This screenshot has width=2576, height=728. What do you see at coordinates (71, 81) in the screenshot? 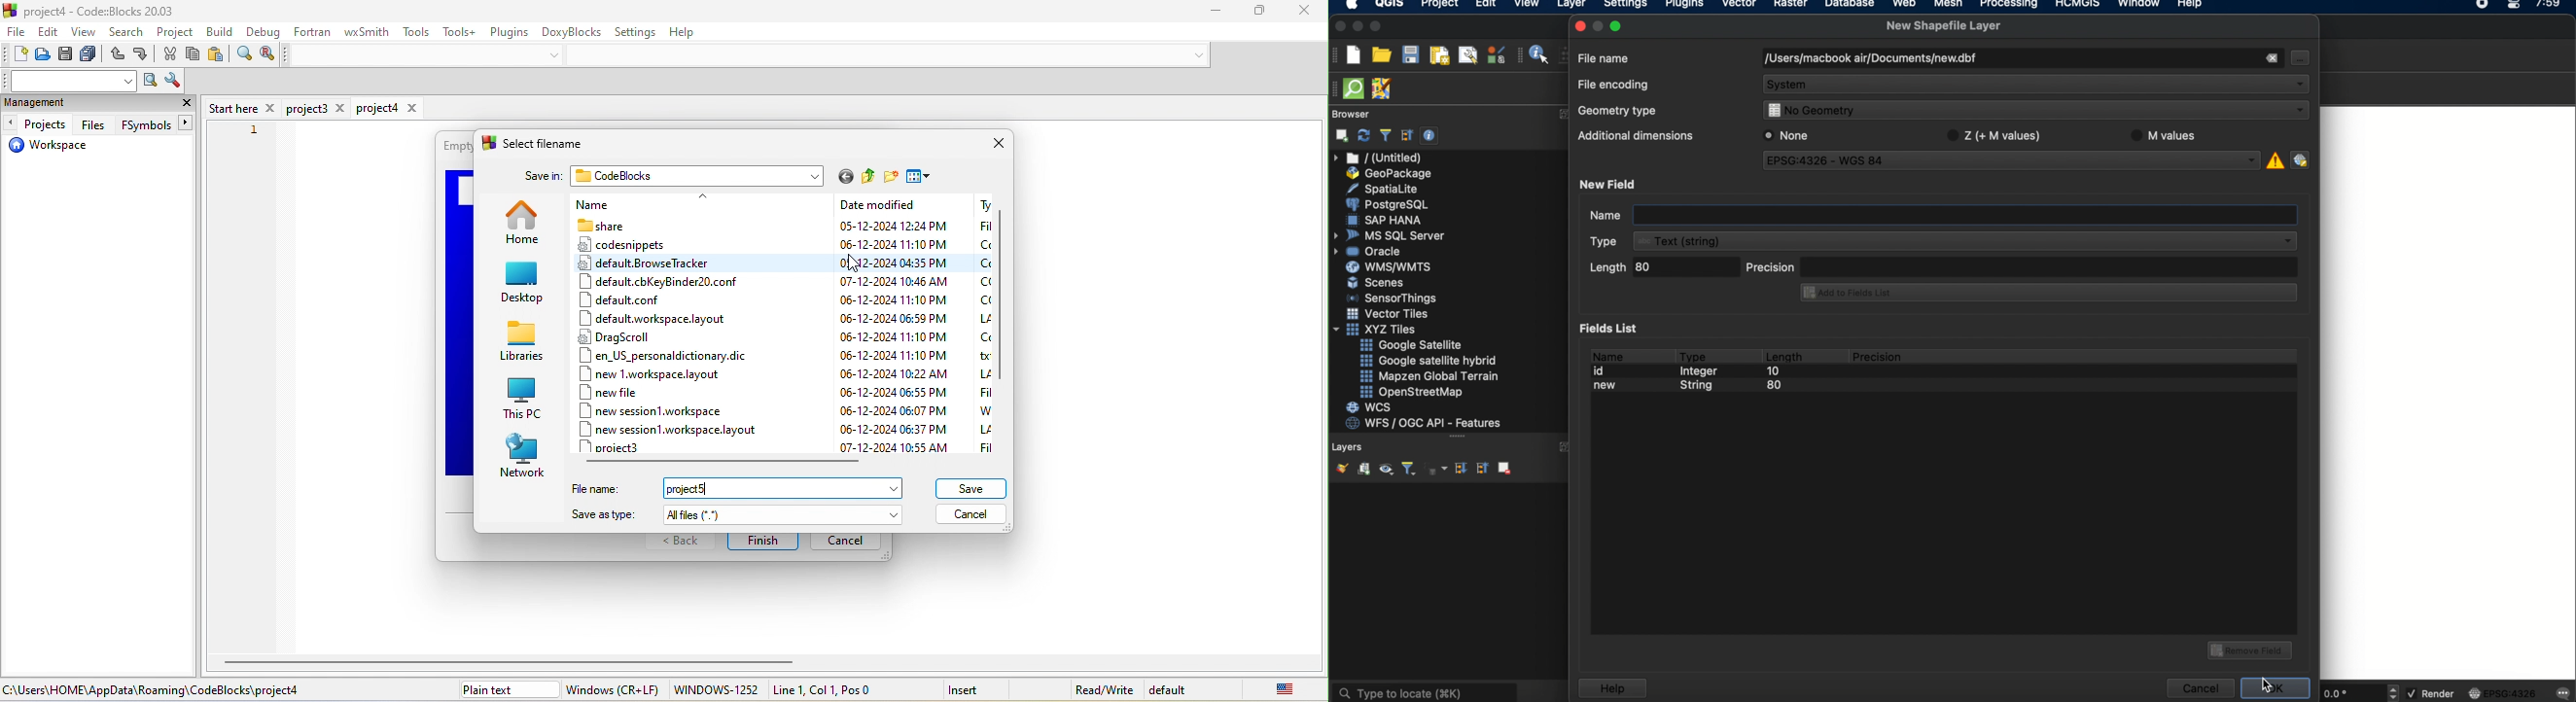
I see `text to search` at bounding box center [71, 81].